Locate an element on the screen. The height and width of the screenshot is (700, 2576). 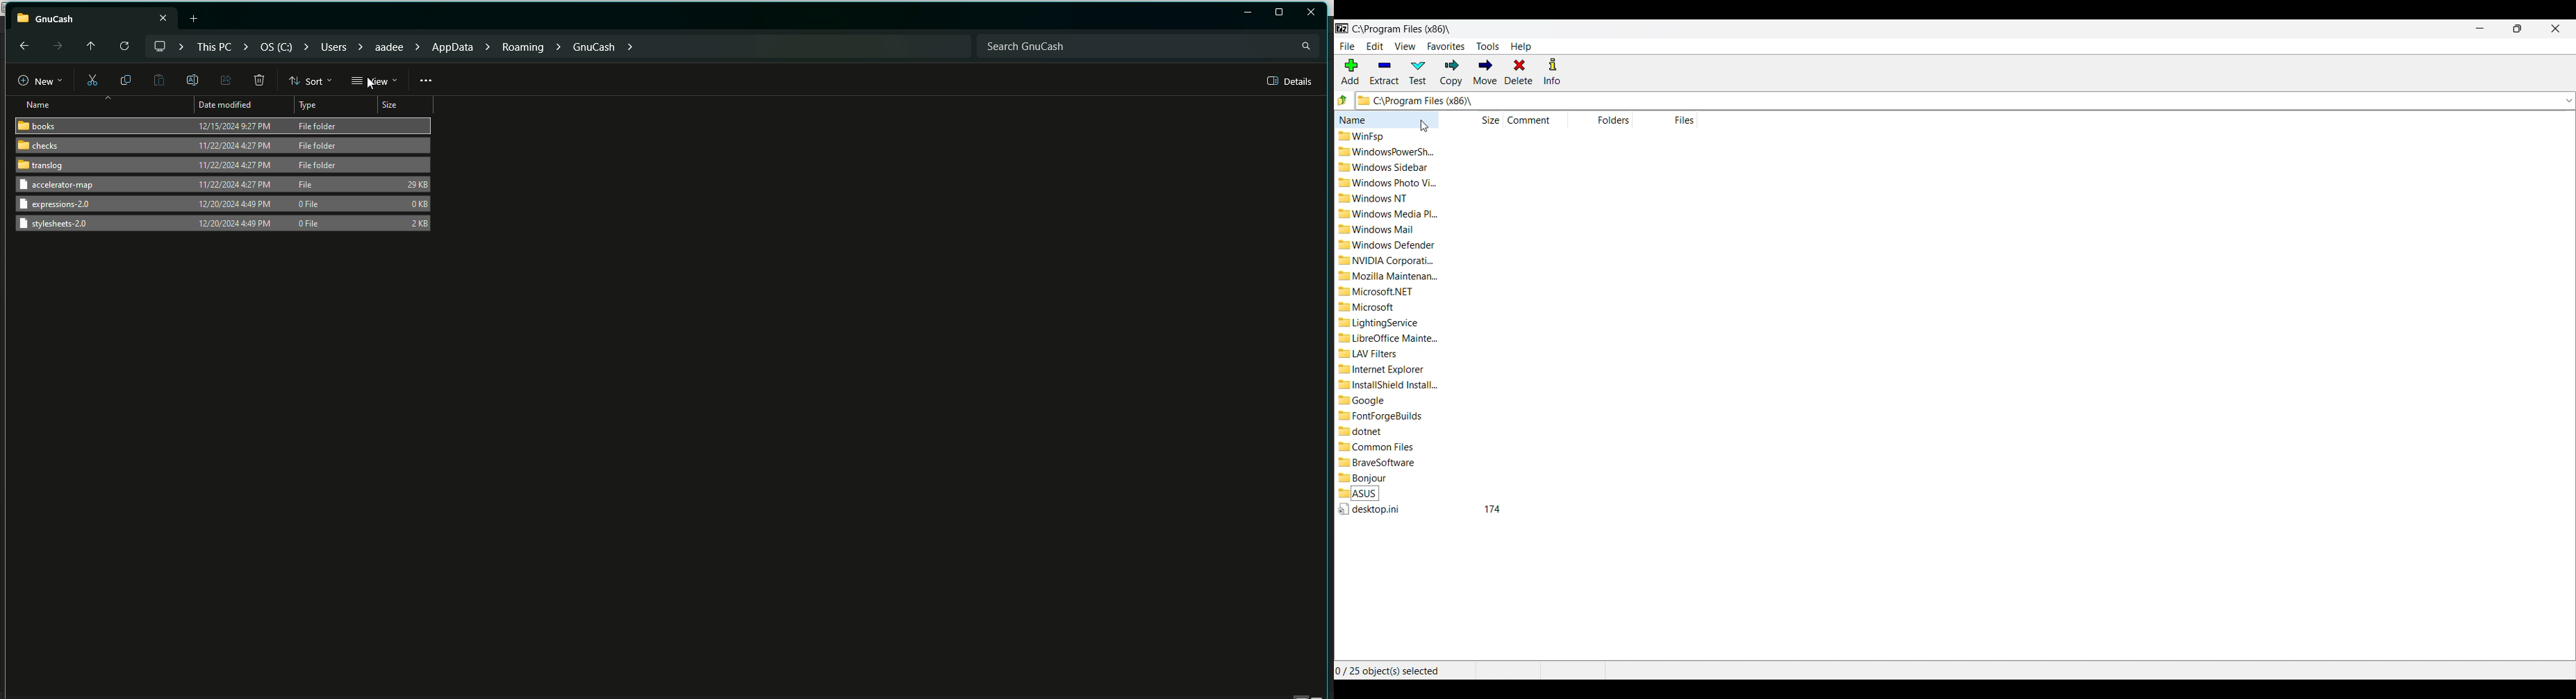
Move up is located at coordinates (88, 44).